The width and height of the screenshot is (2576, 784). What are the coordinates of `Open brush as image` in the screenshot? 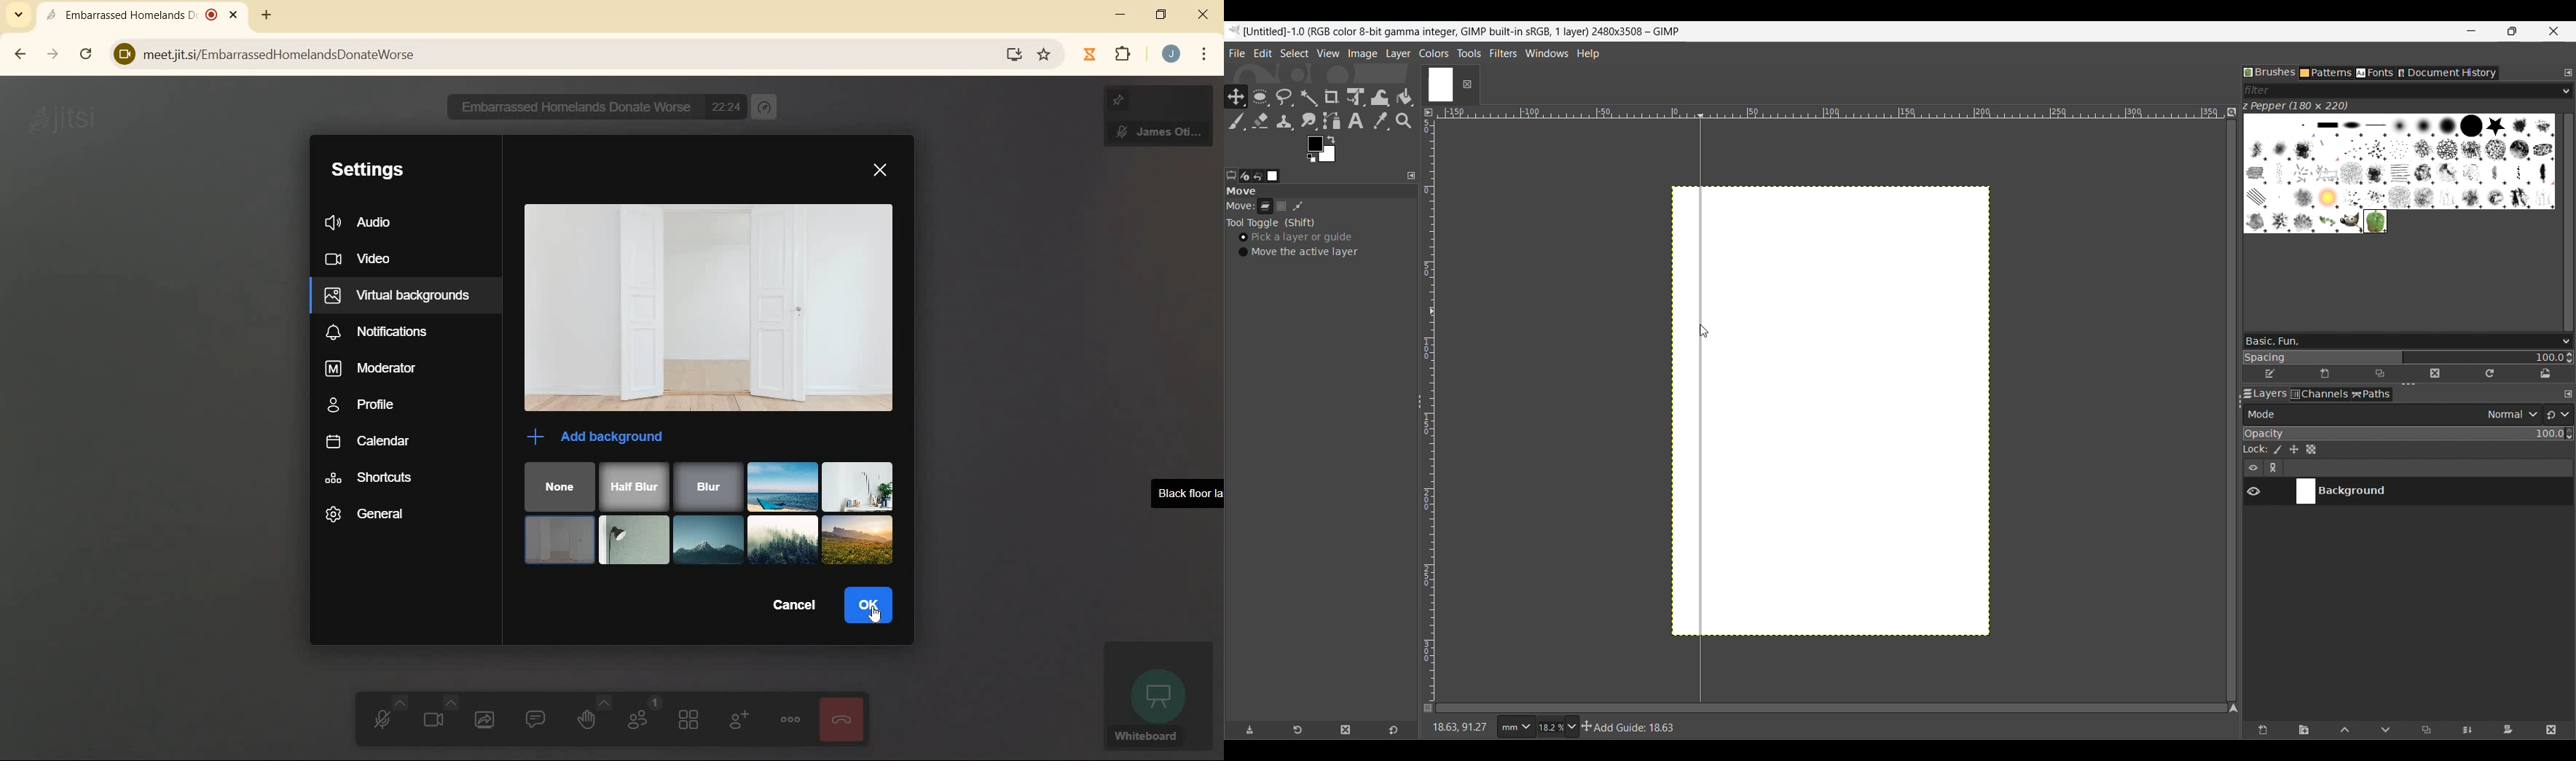 It's located at (2546, 374).